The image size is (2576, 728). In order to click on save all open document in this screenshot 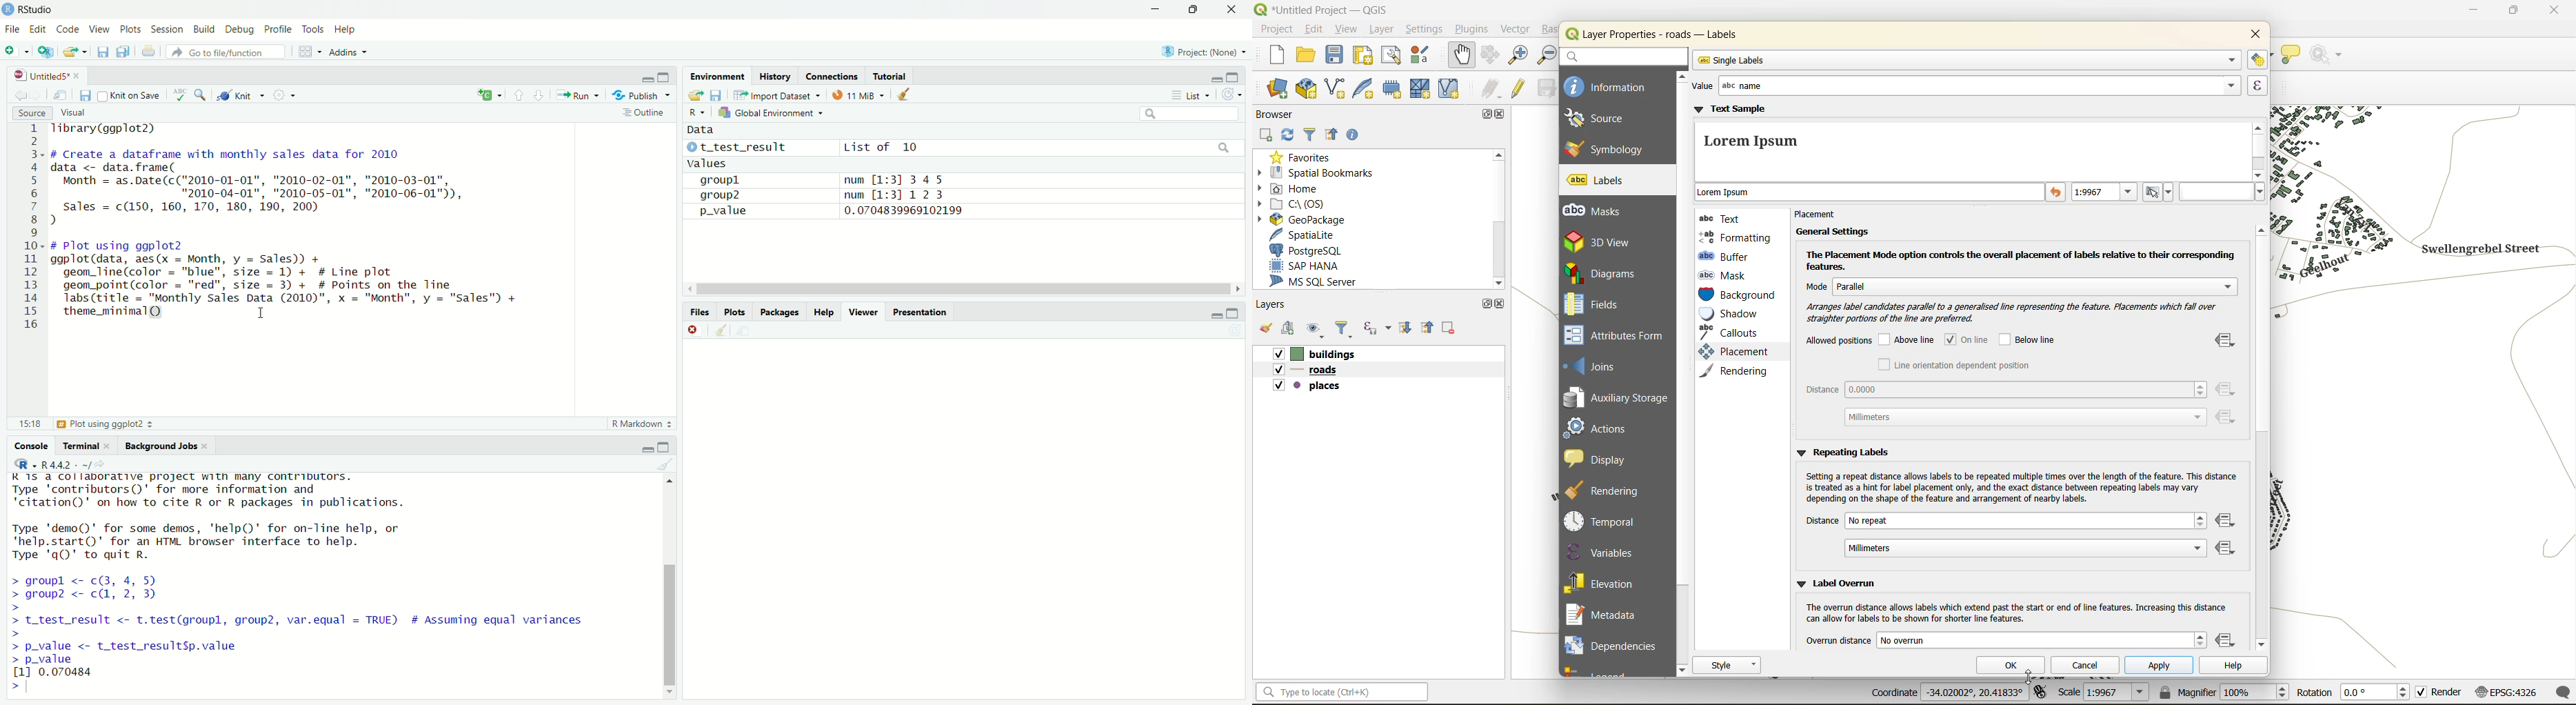, I will do `click(123, 52)`.